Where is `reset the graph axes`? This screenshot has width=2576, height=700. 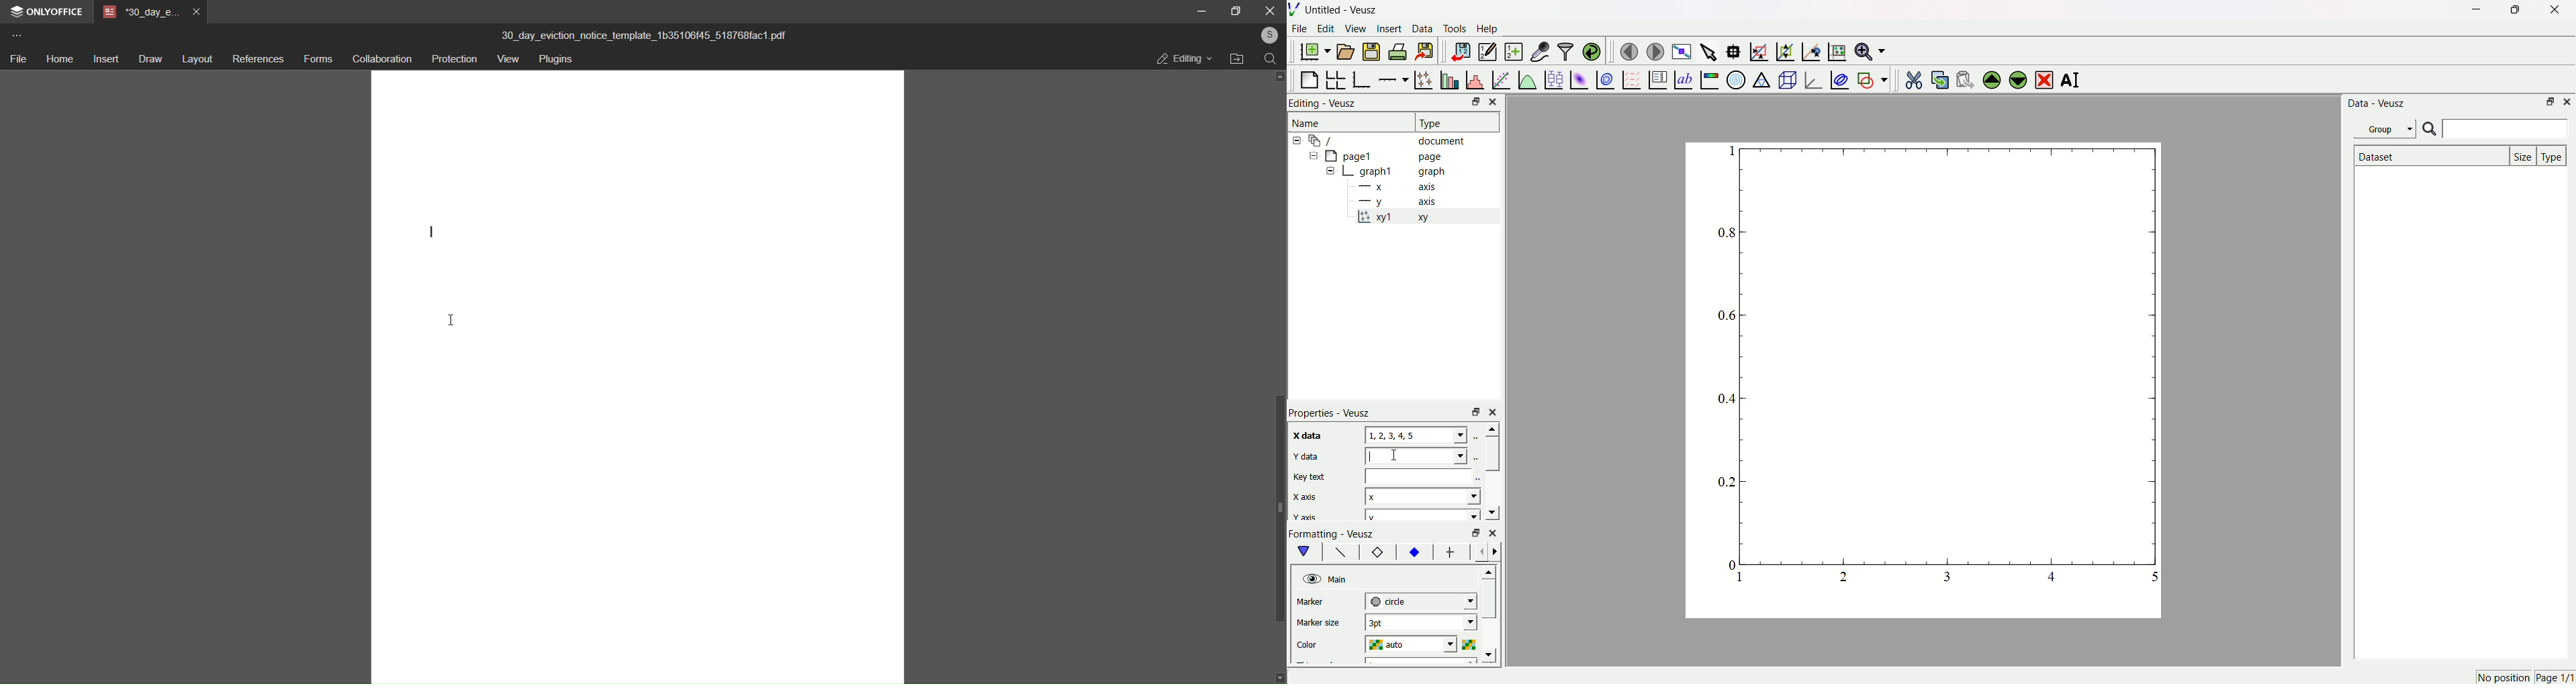 reset the graph axes is located at coordinates (1835, 49).